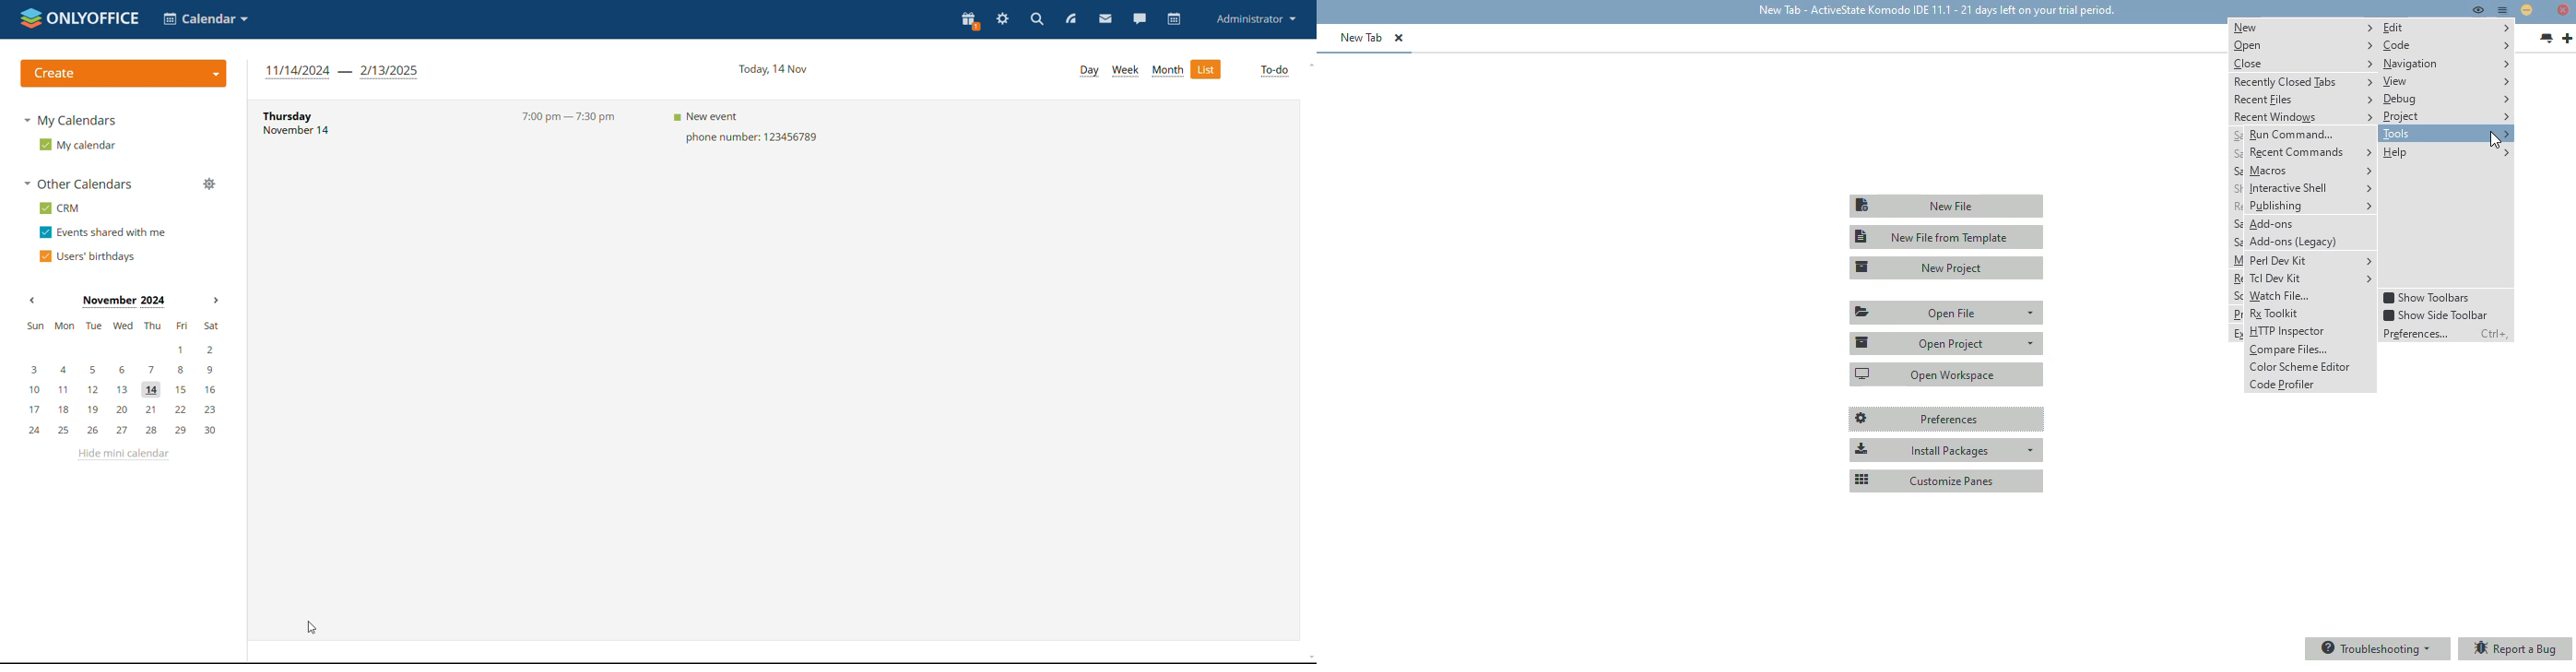  Describe the element at coordinates (1036, 20) in the screenshot. I see `search` at that location.